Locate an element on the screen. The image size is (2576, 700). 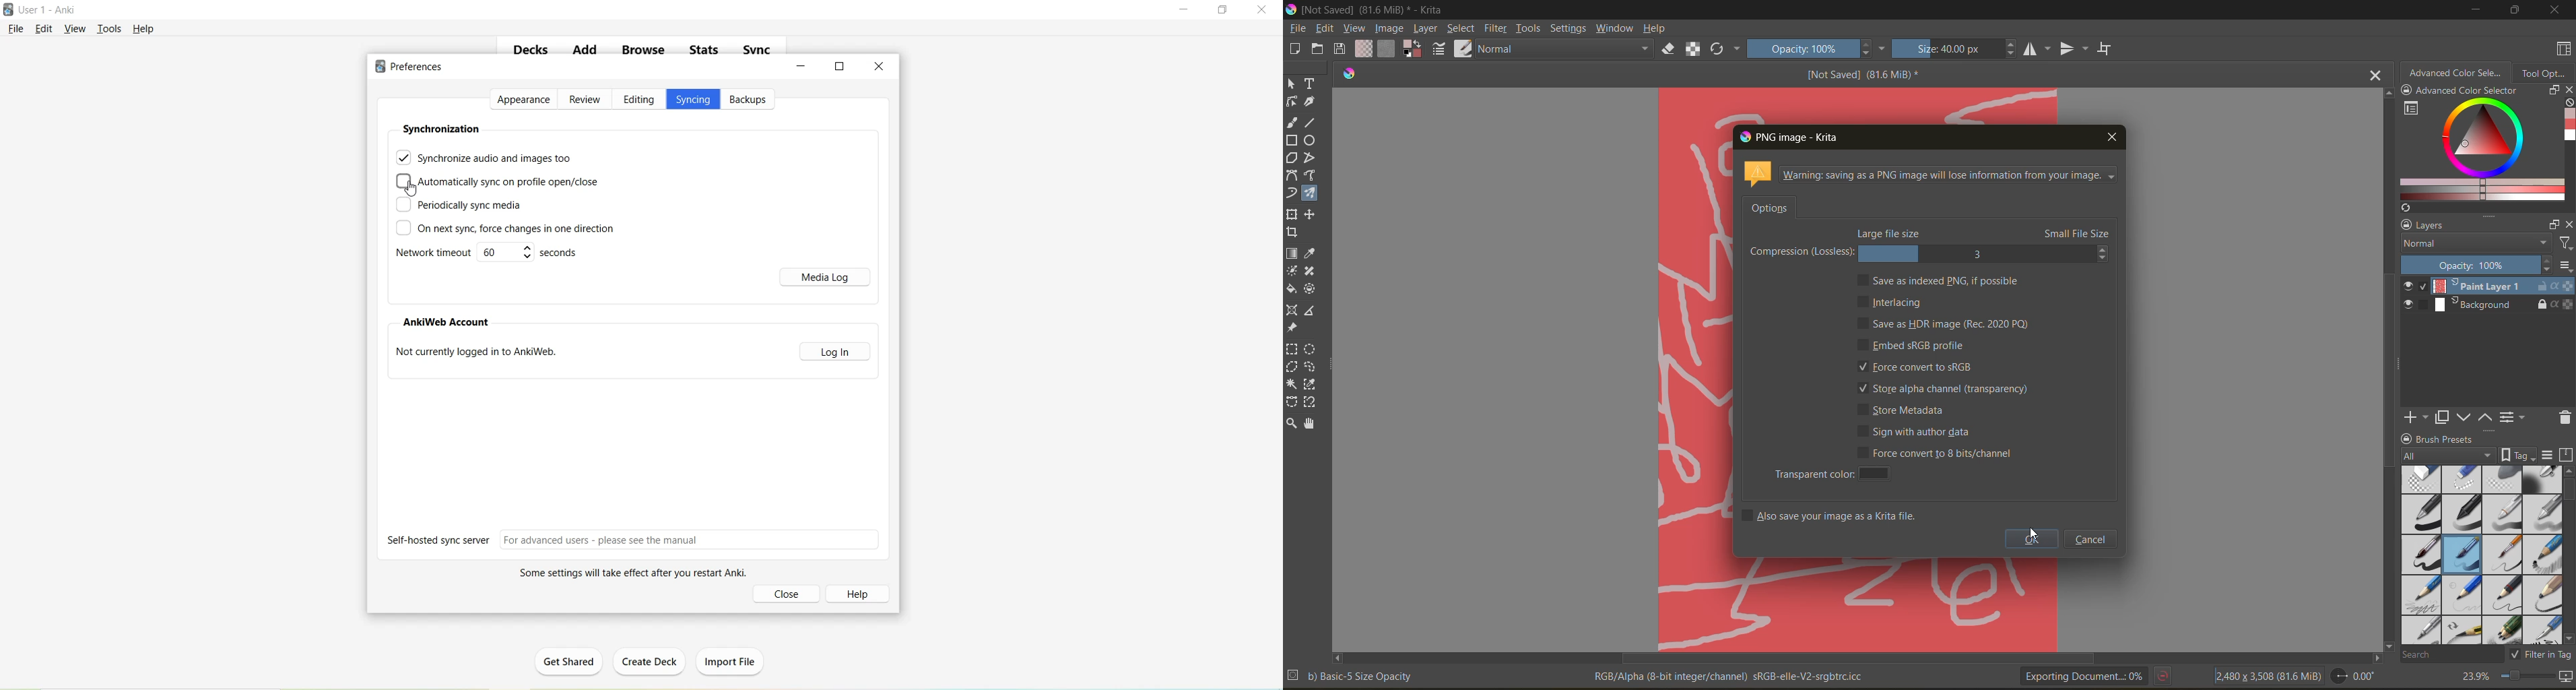
Editing is located at coordinates (639, 100).